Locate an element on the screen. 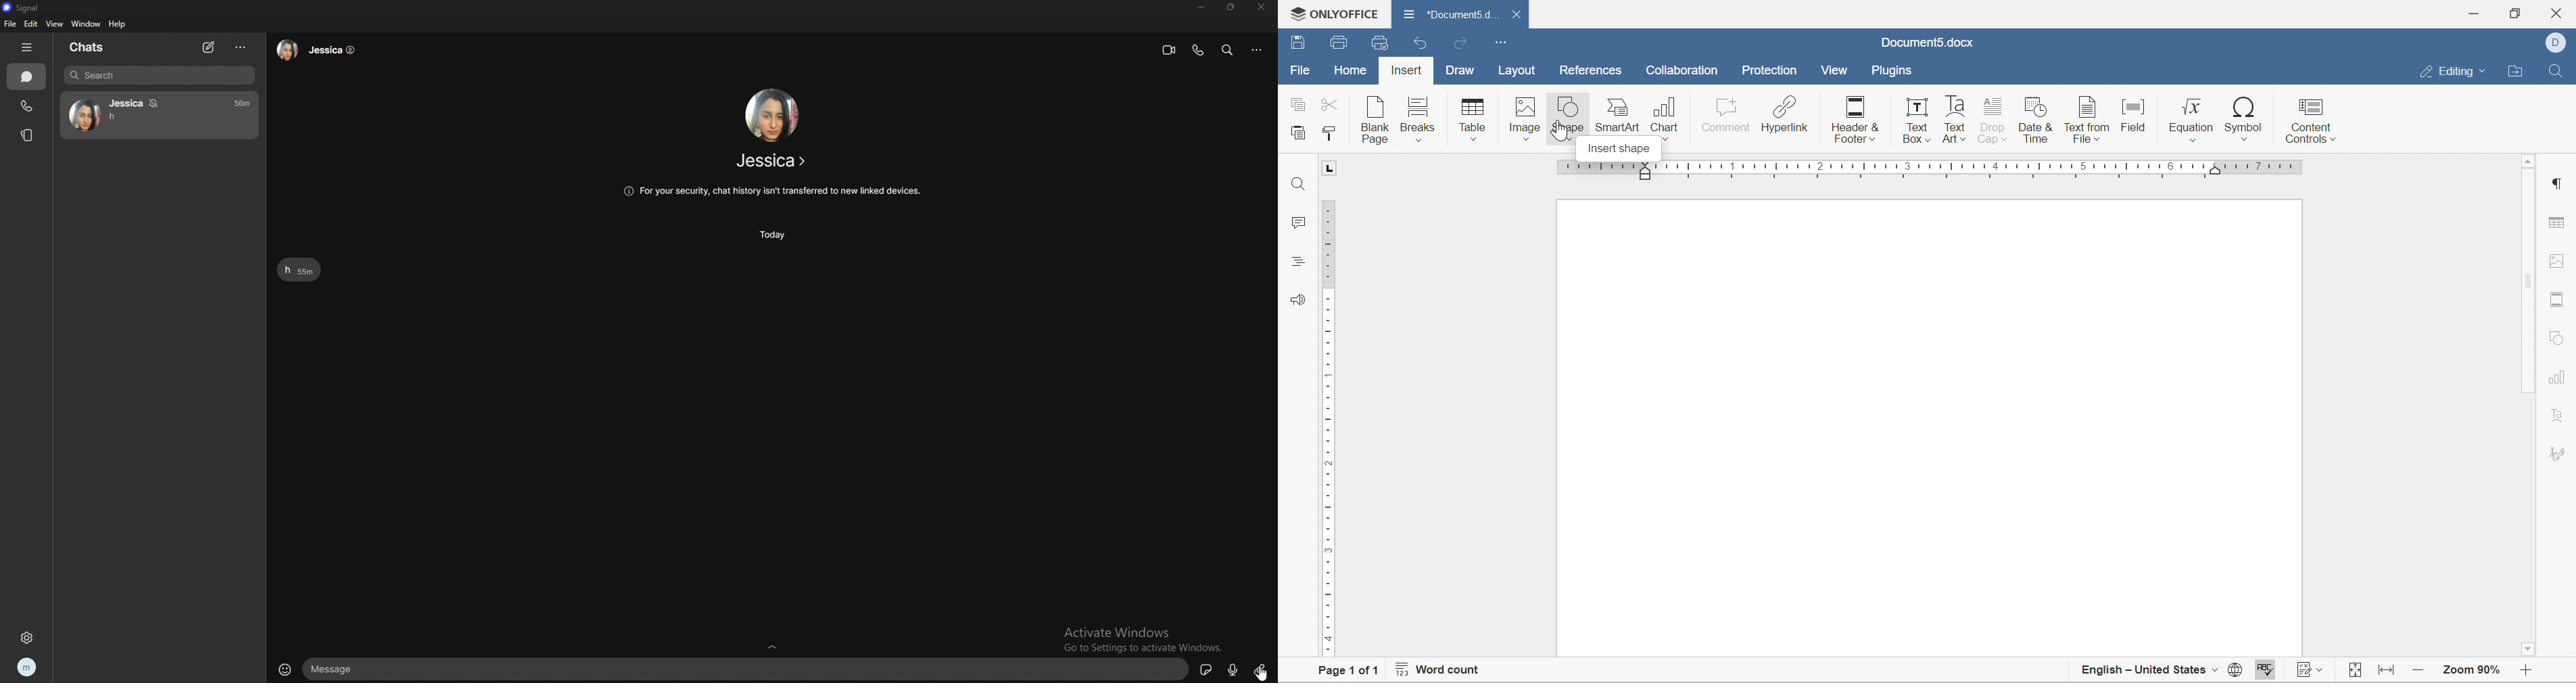  copy style is located at coordinates (1332, 133).